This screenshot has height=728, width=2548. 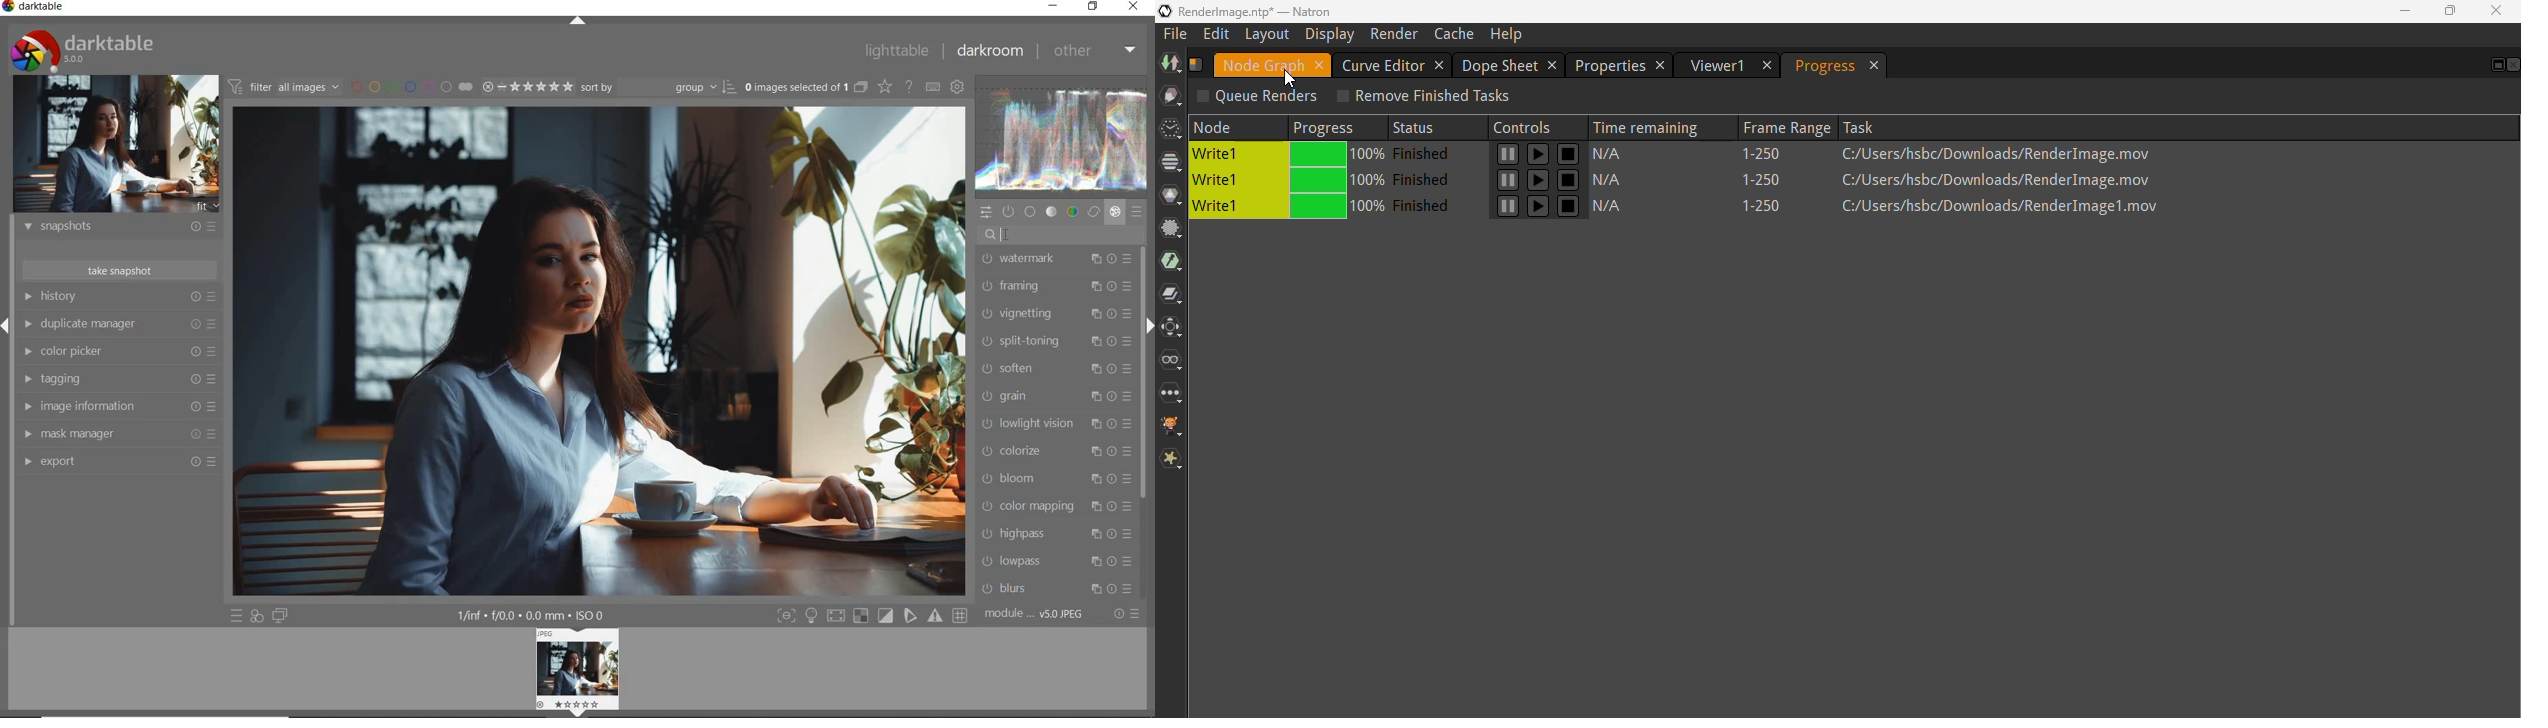 I want to click on toggle modes, so click(x=873, y=616).